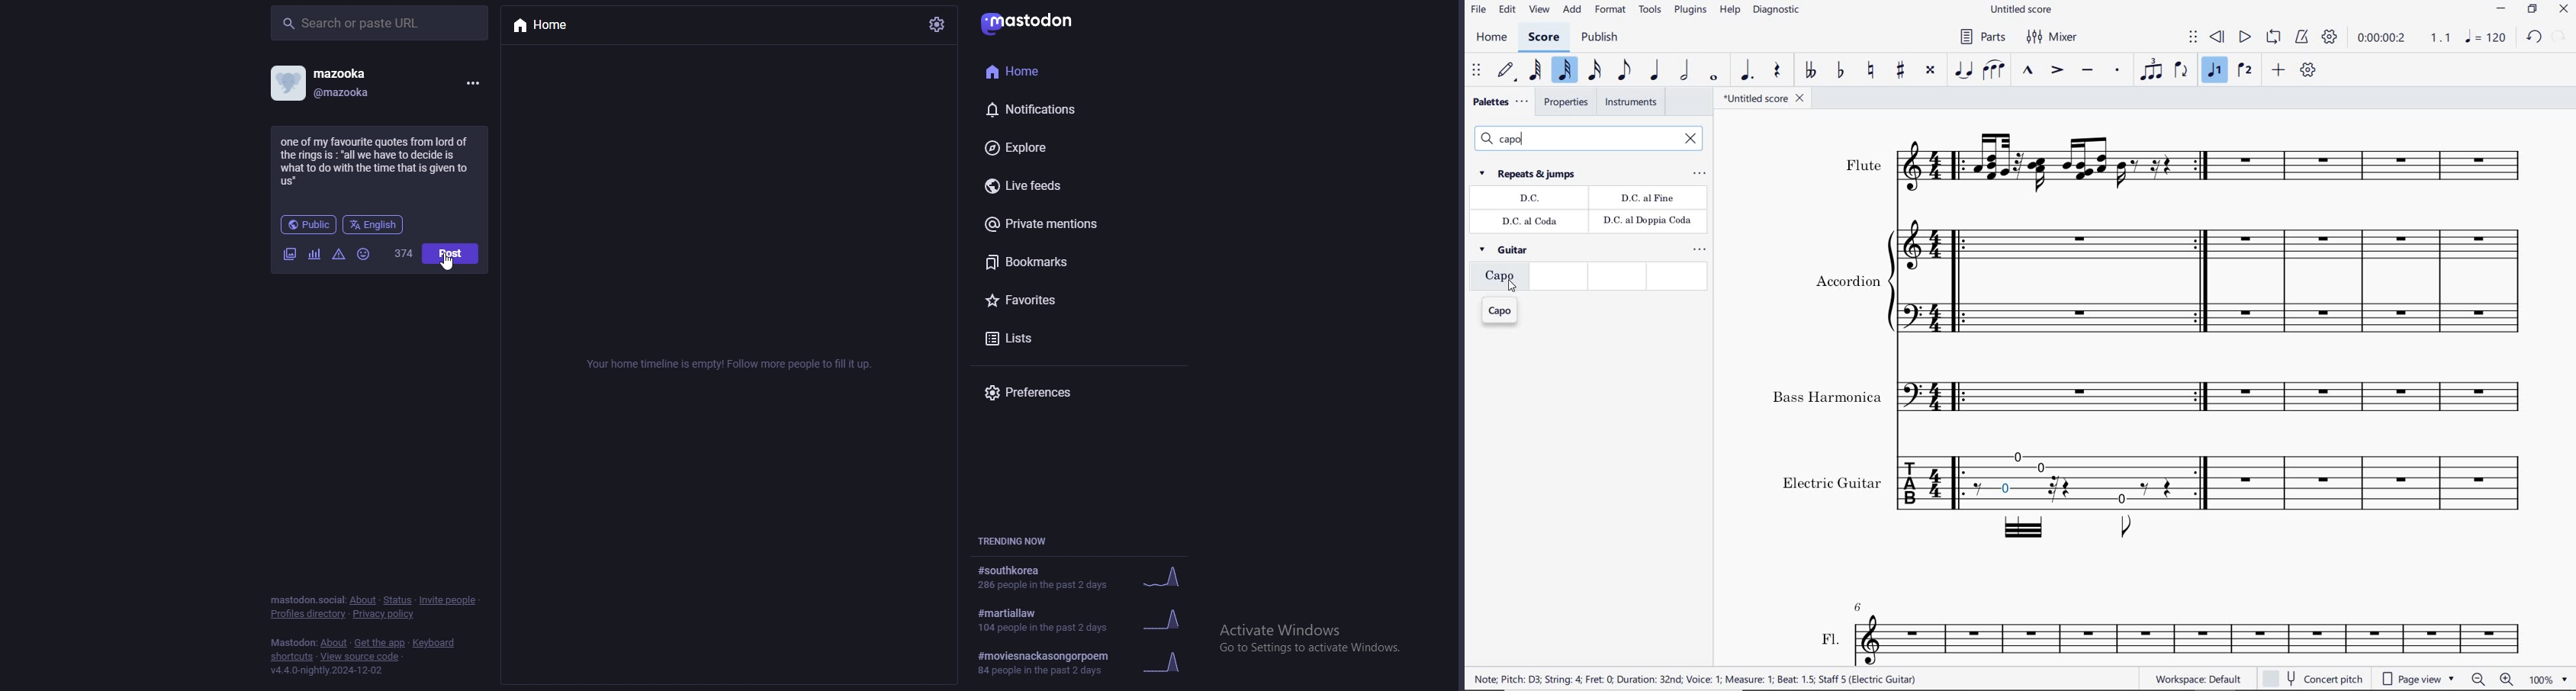  Describe the element at coordinates (2384, 40) in the screenshot. I see `playback time` at that location.